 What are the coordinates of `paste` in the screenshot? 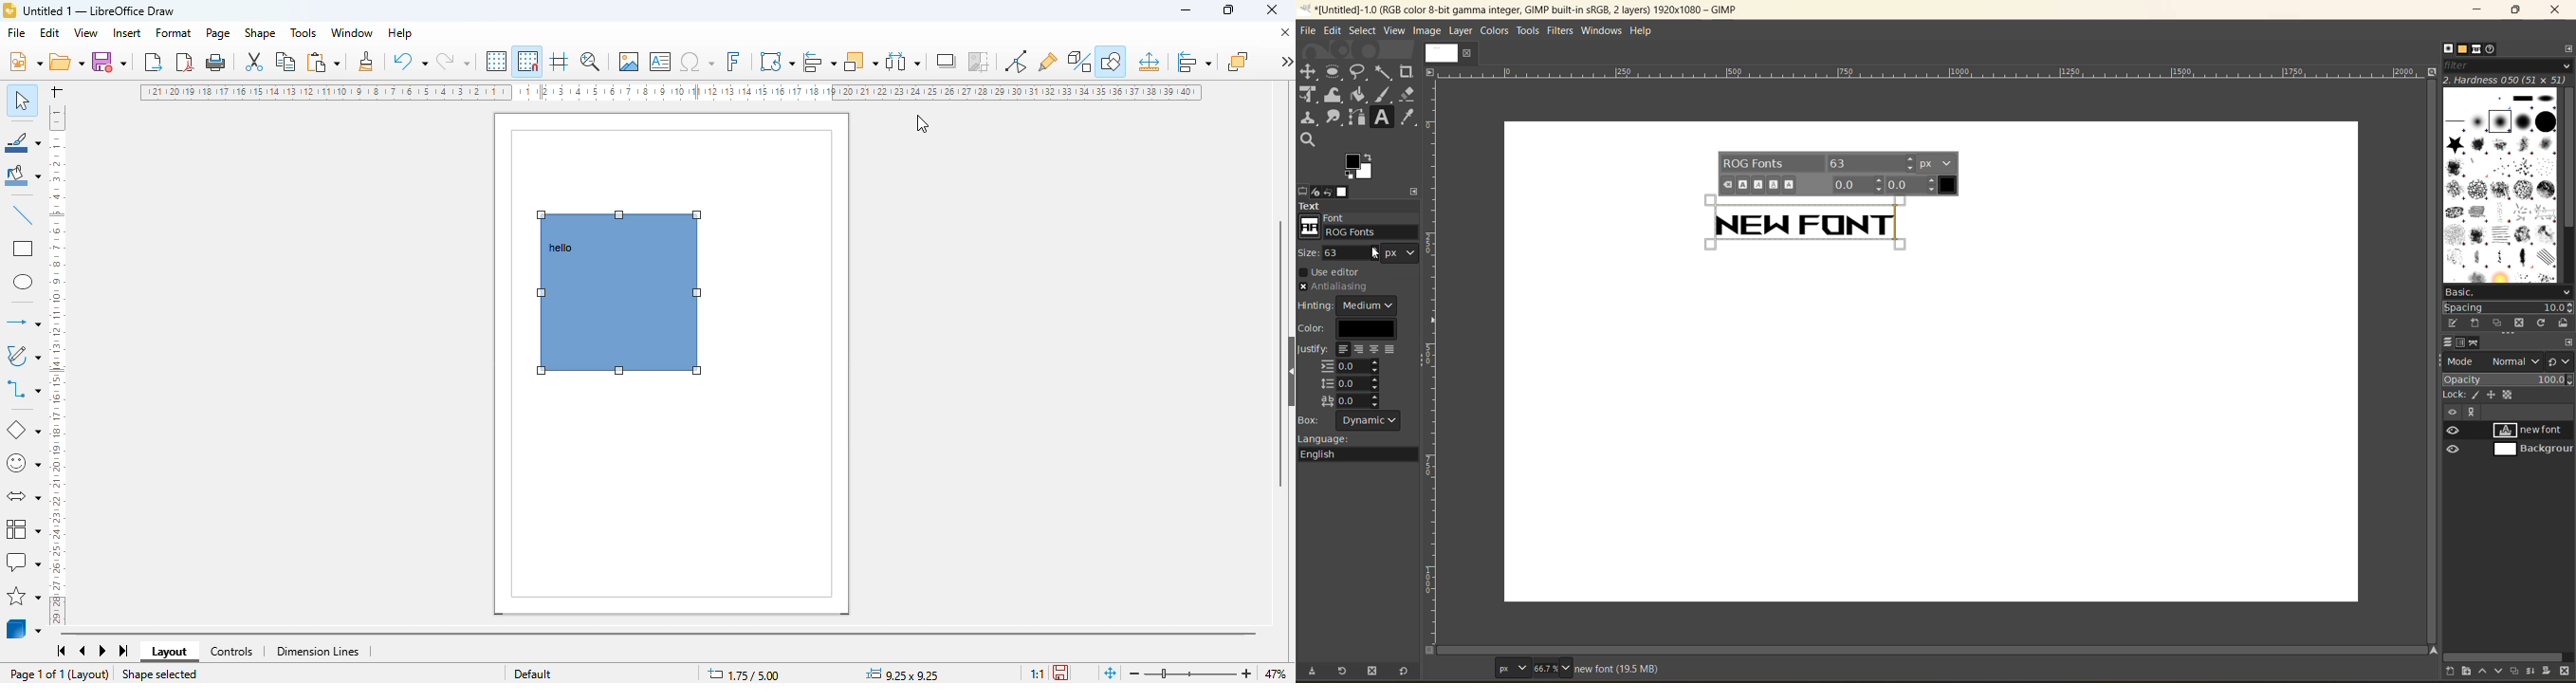 It's located at (322, 62).